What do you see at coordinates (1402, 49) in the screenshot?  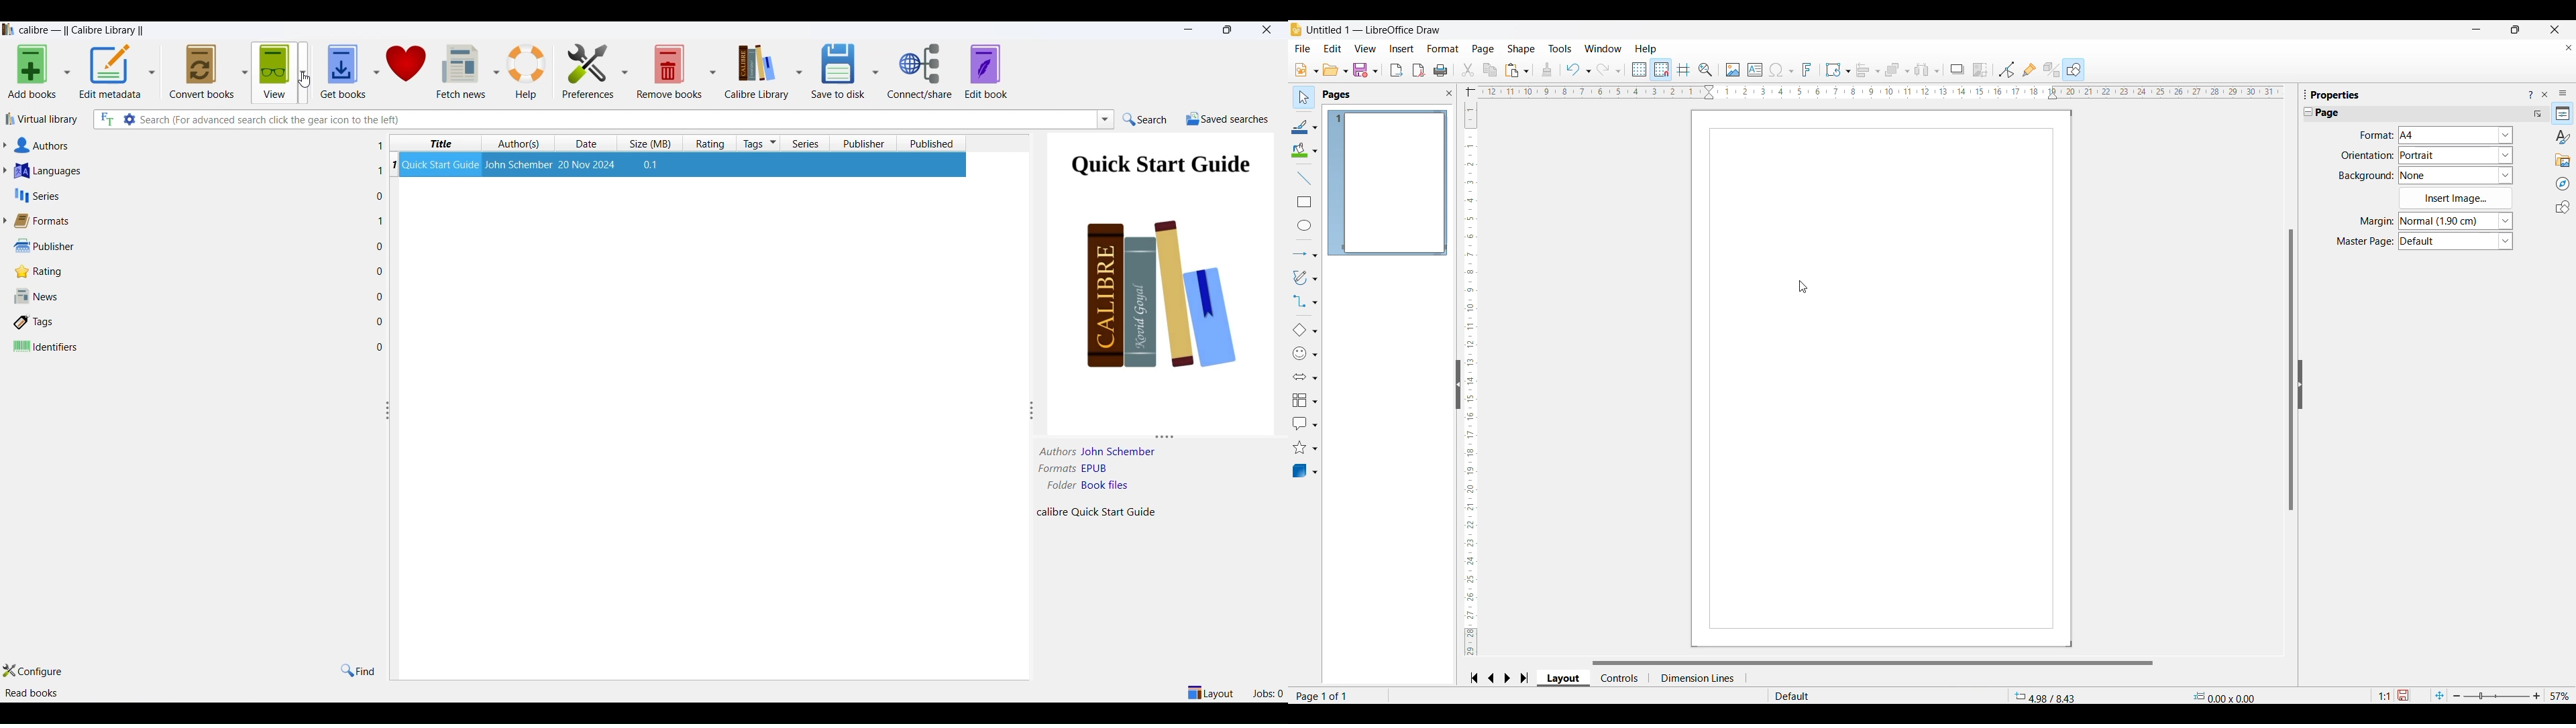 I see `Insert menu` at bounding box center [1402, 49].